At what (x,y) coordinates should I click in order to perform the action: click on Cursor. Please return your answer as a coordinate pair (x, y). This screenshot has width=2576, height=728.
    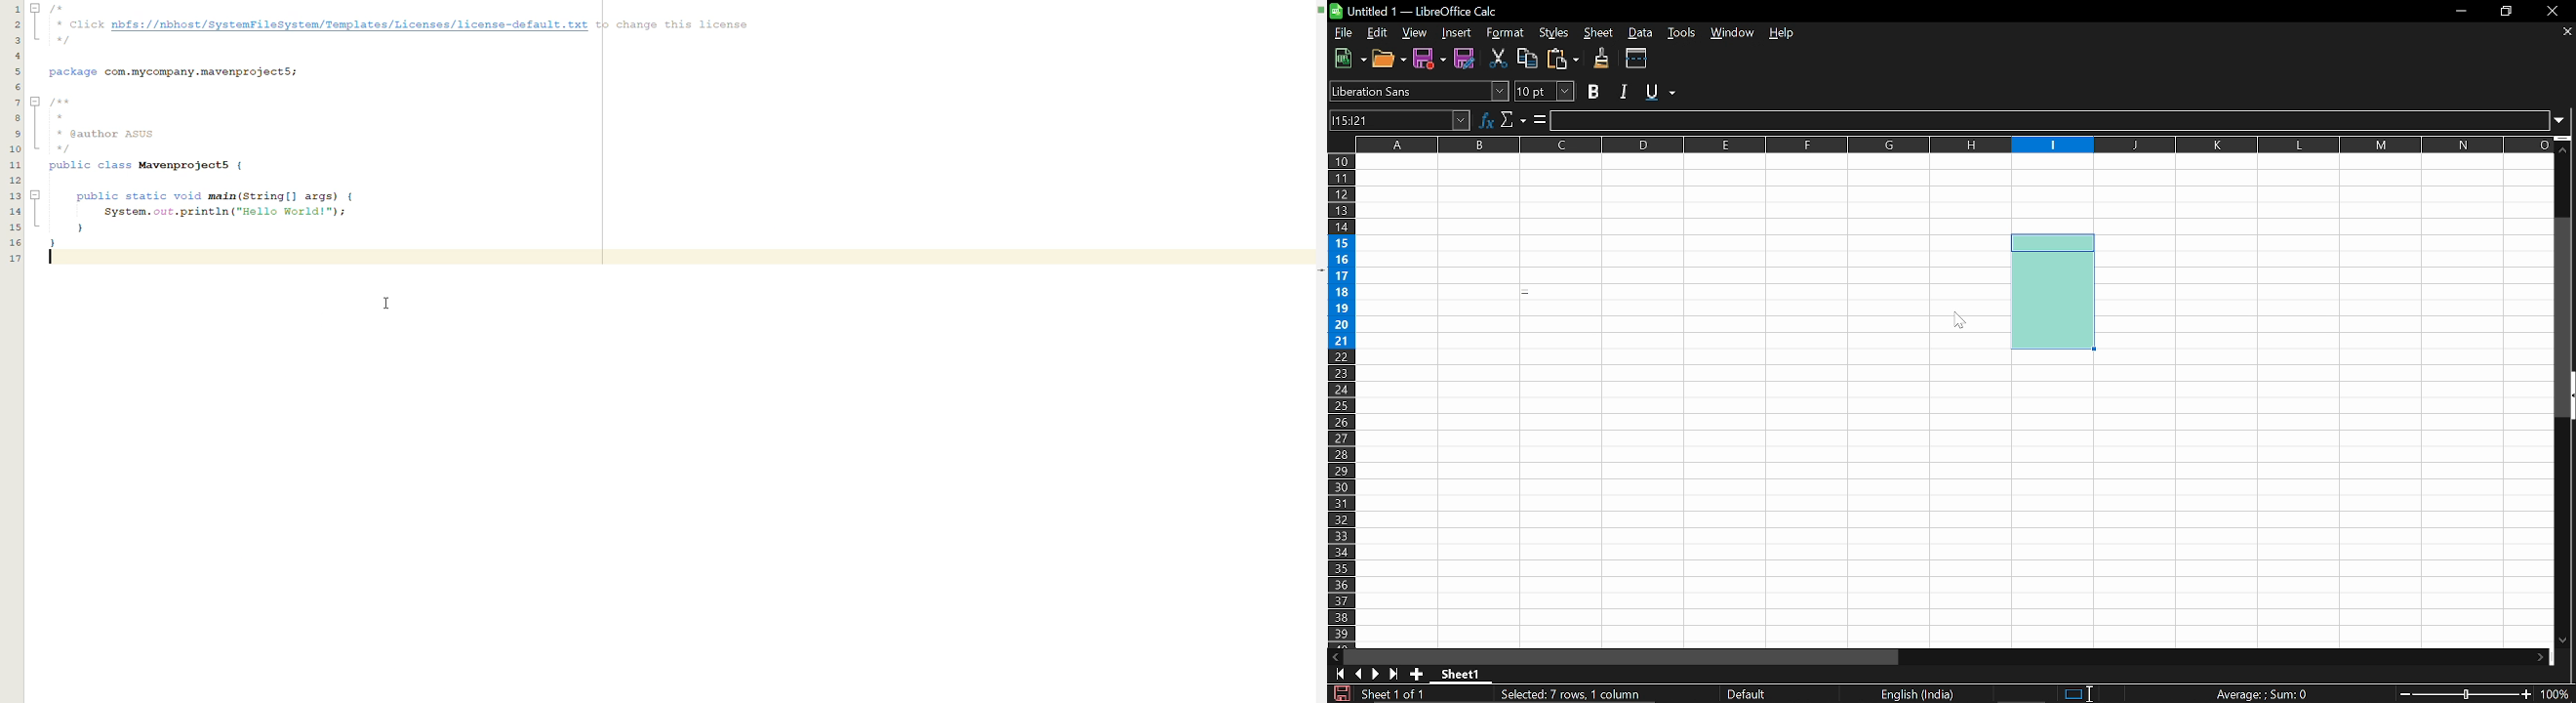
    Looking at the image, I should click on (1960, 321).